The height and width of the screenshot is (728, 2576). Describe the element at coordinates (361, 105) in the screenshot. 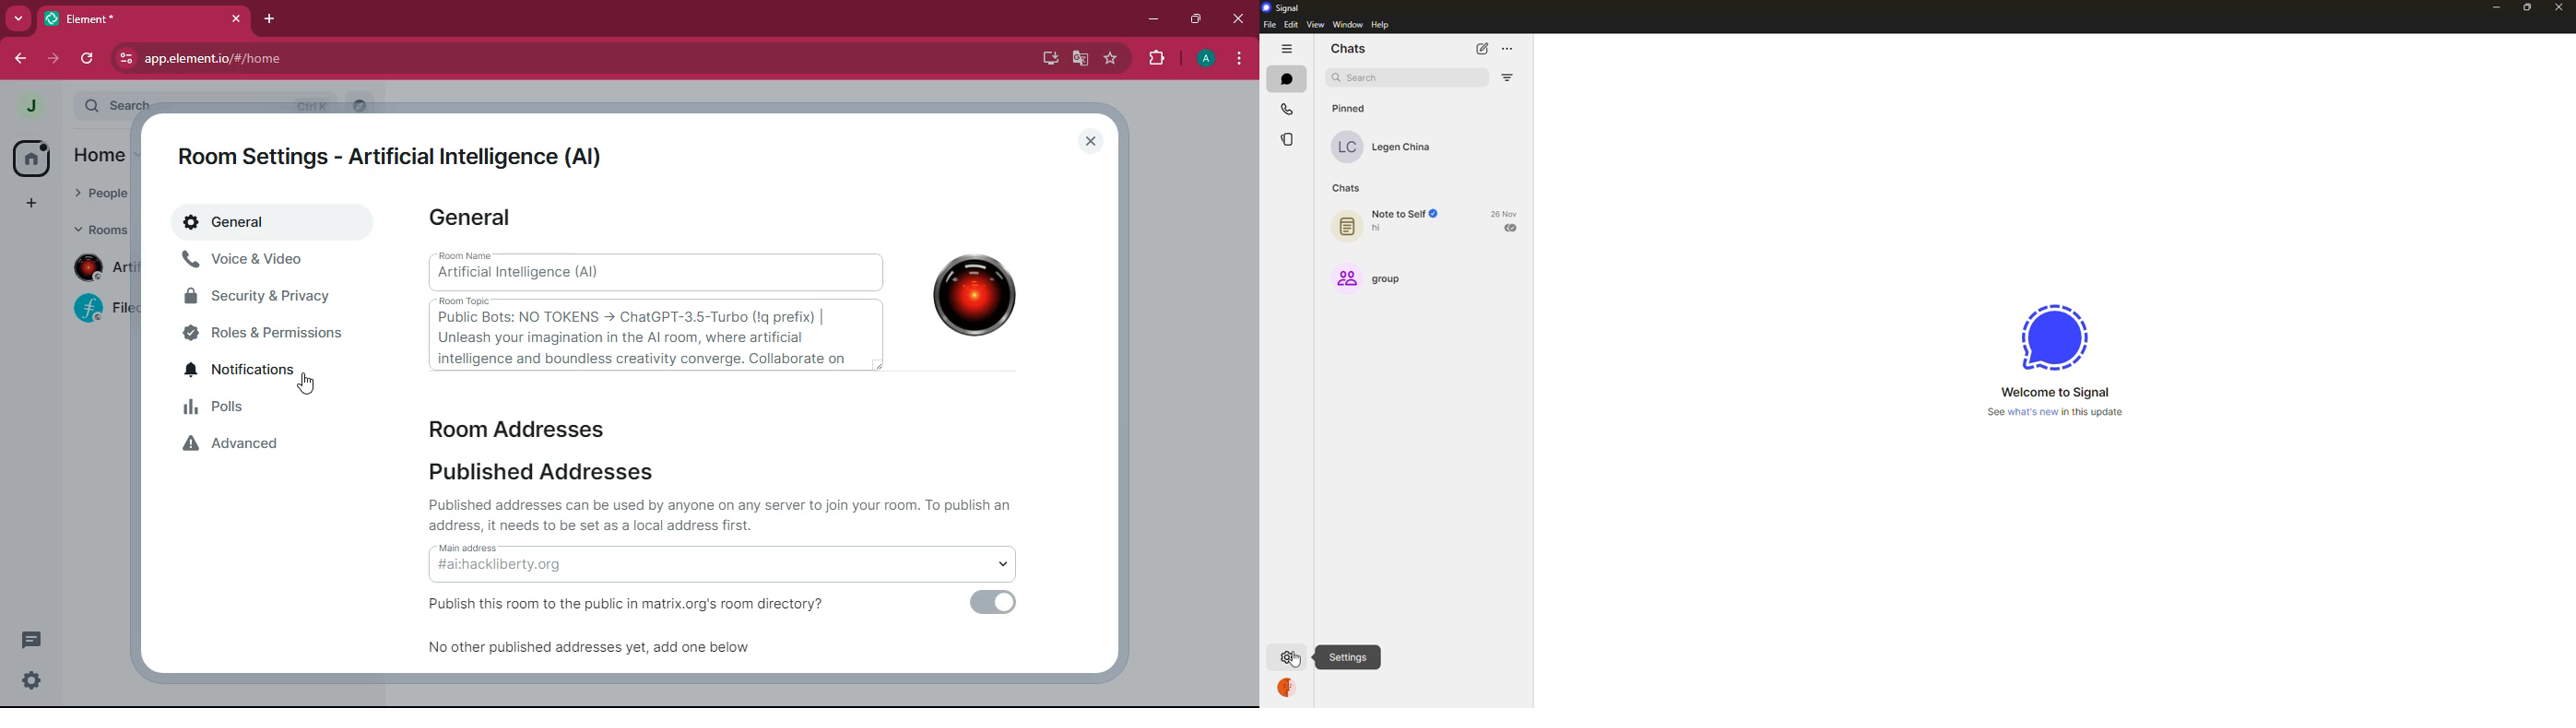

I see `search` at that location.